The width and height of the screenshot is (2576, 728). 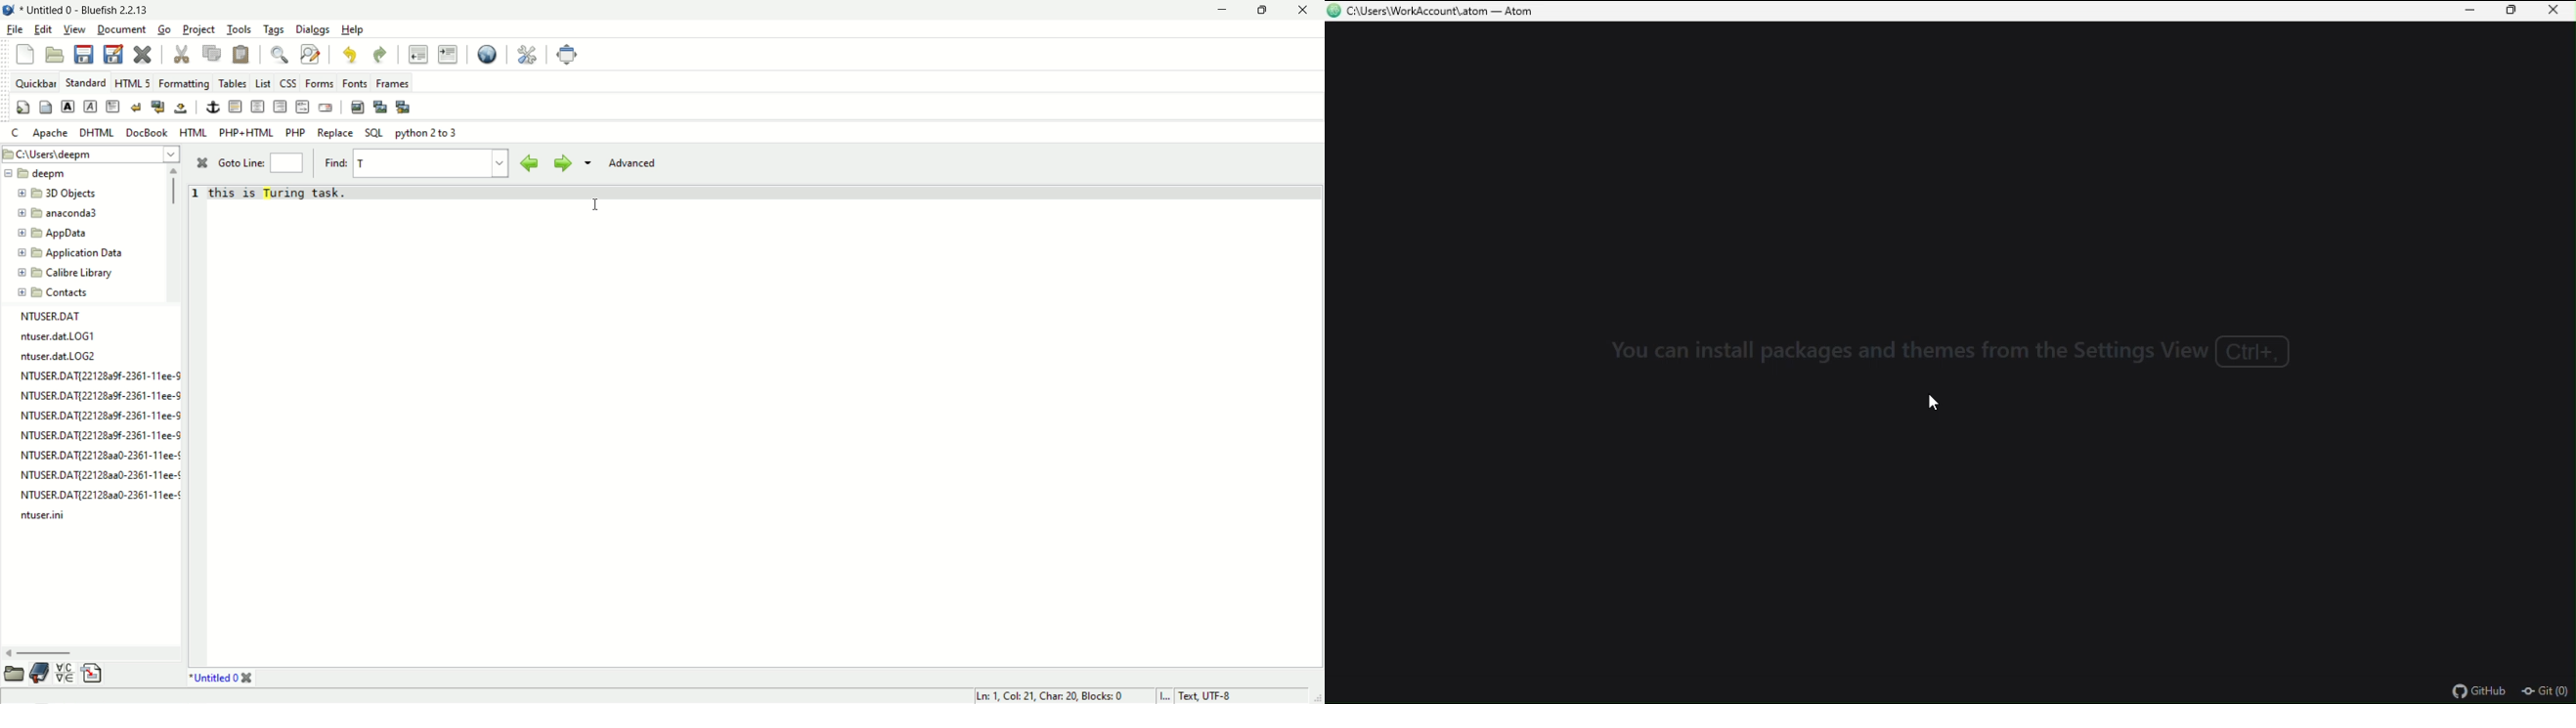 What do you see at coordinates (213, 679) in the screenshot?
I see `document name` at bounding box center [213, 679].